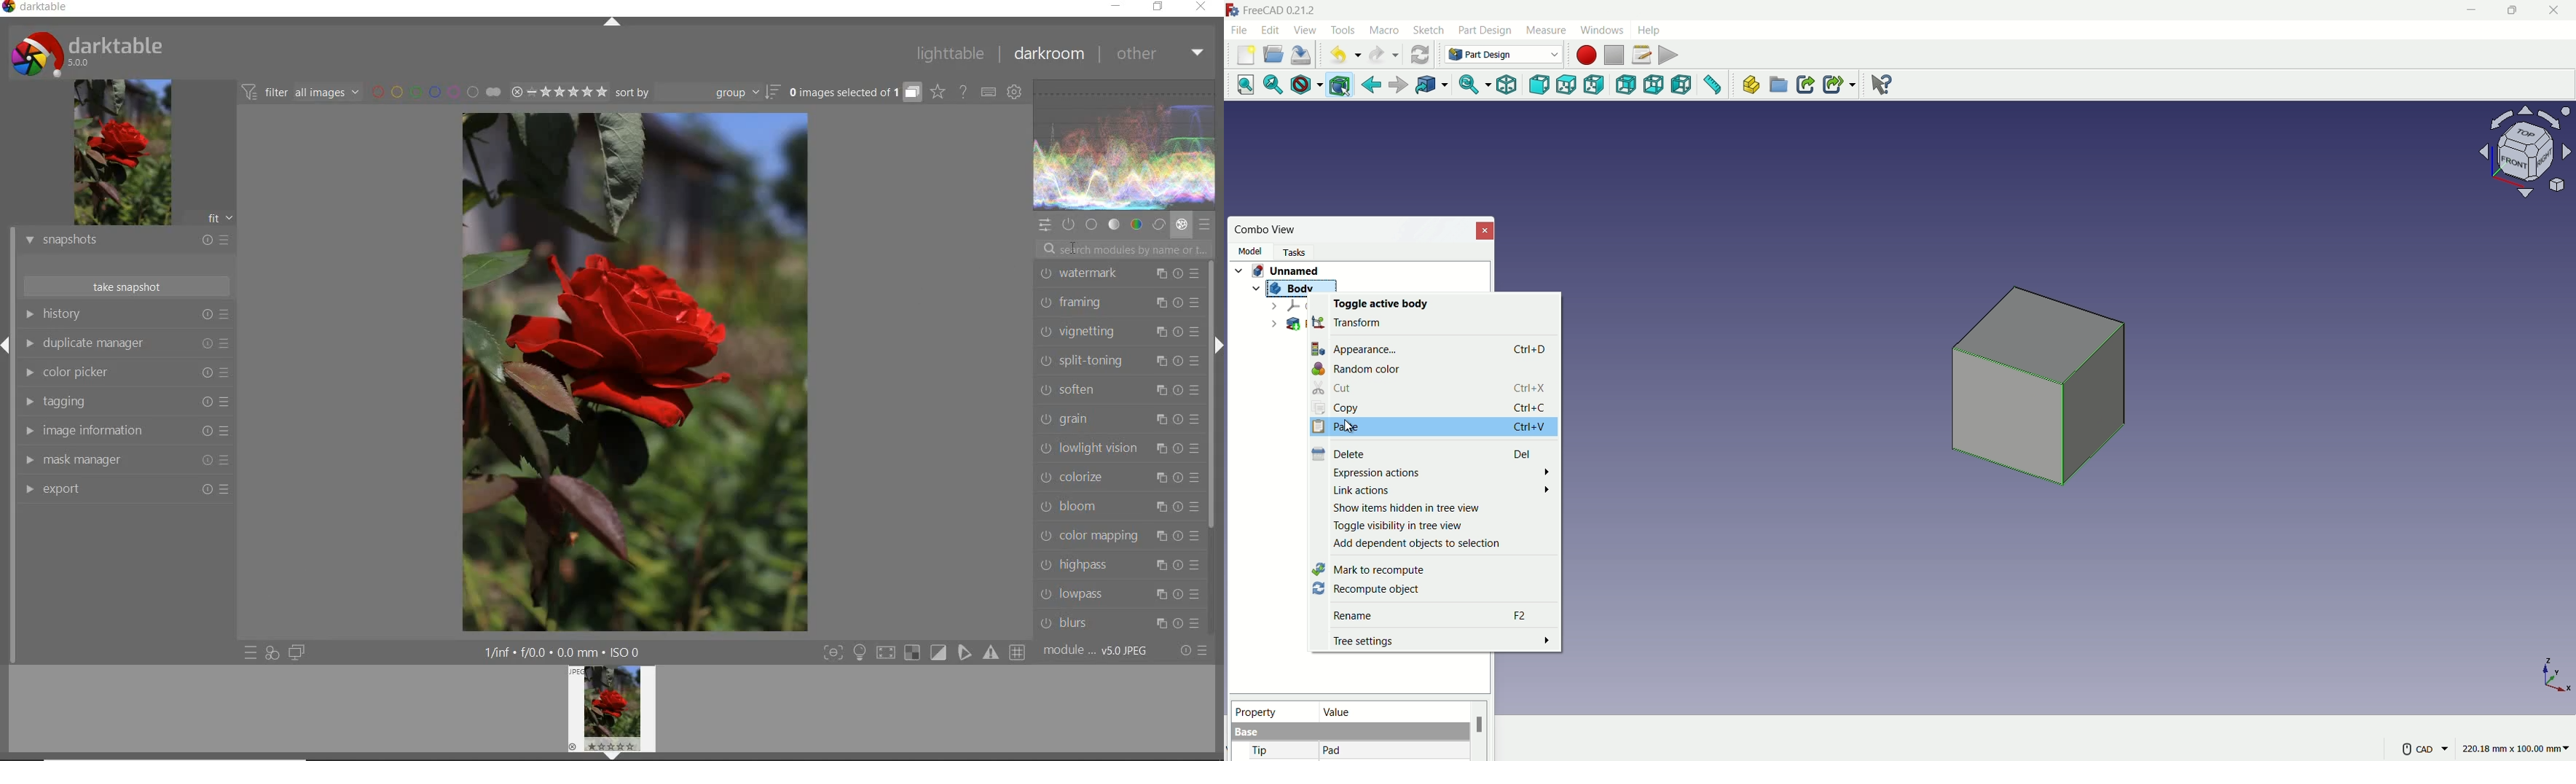 The width and height of the screenshot is (2576, 784). I want to click on combo view, so click(1266, 230).